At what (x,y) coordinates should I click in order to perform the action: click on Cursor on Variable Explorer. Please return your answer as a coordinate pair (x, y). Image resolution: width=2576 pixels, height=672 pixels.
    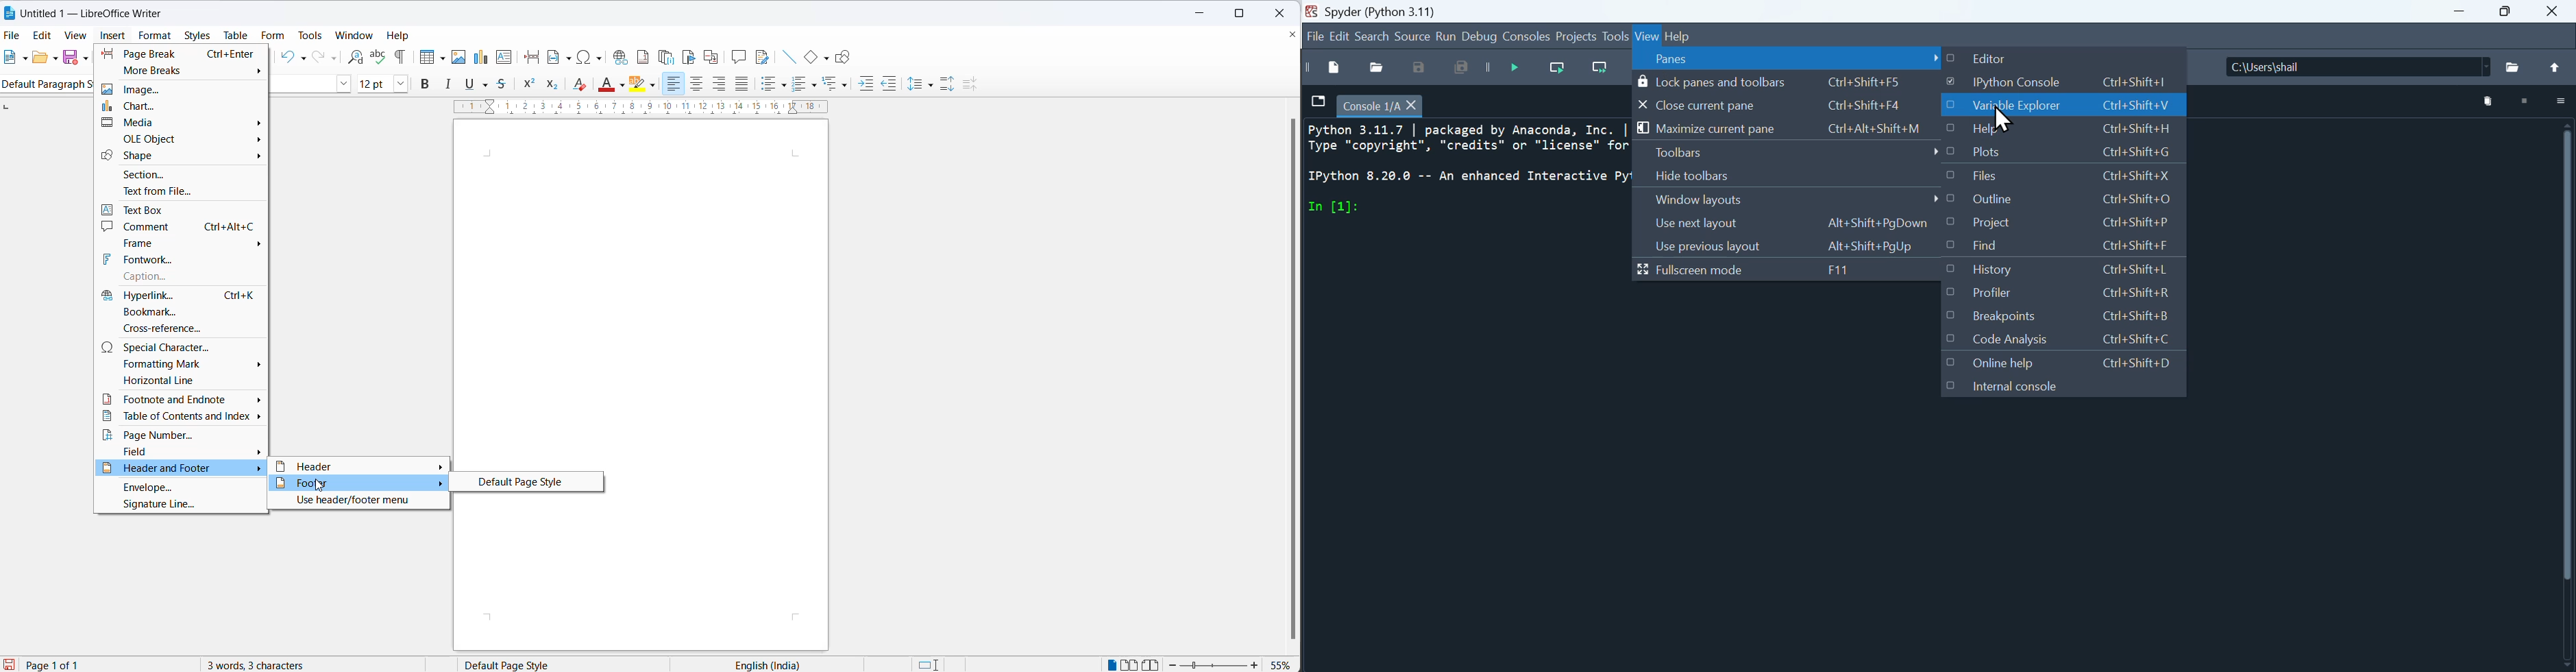
    Looking at the image, I should click on (2004, 118).